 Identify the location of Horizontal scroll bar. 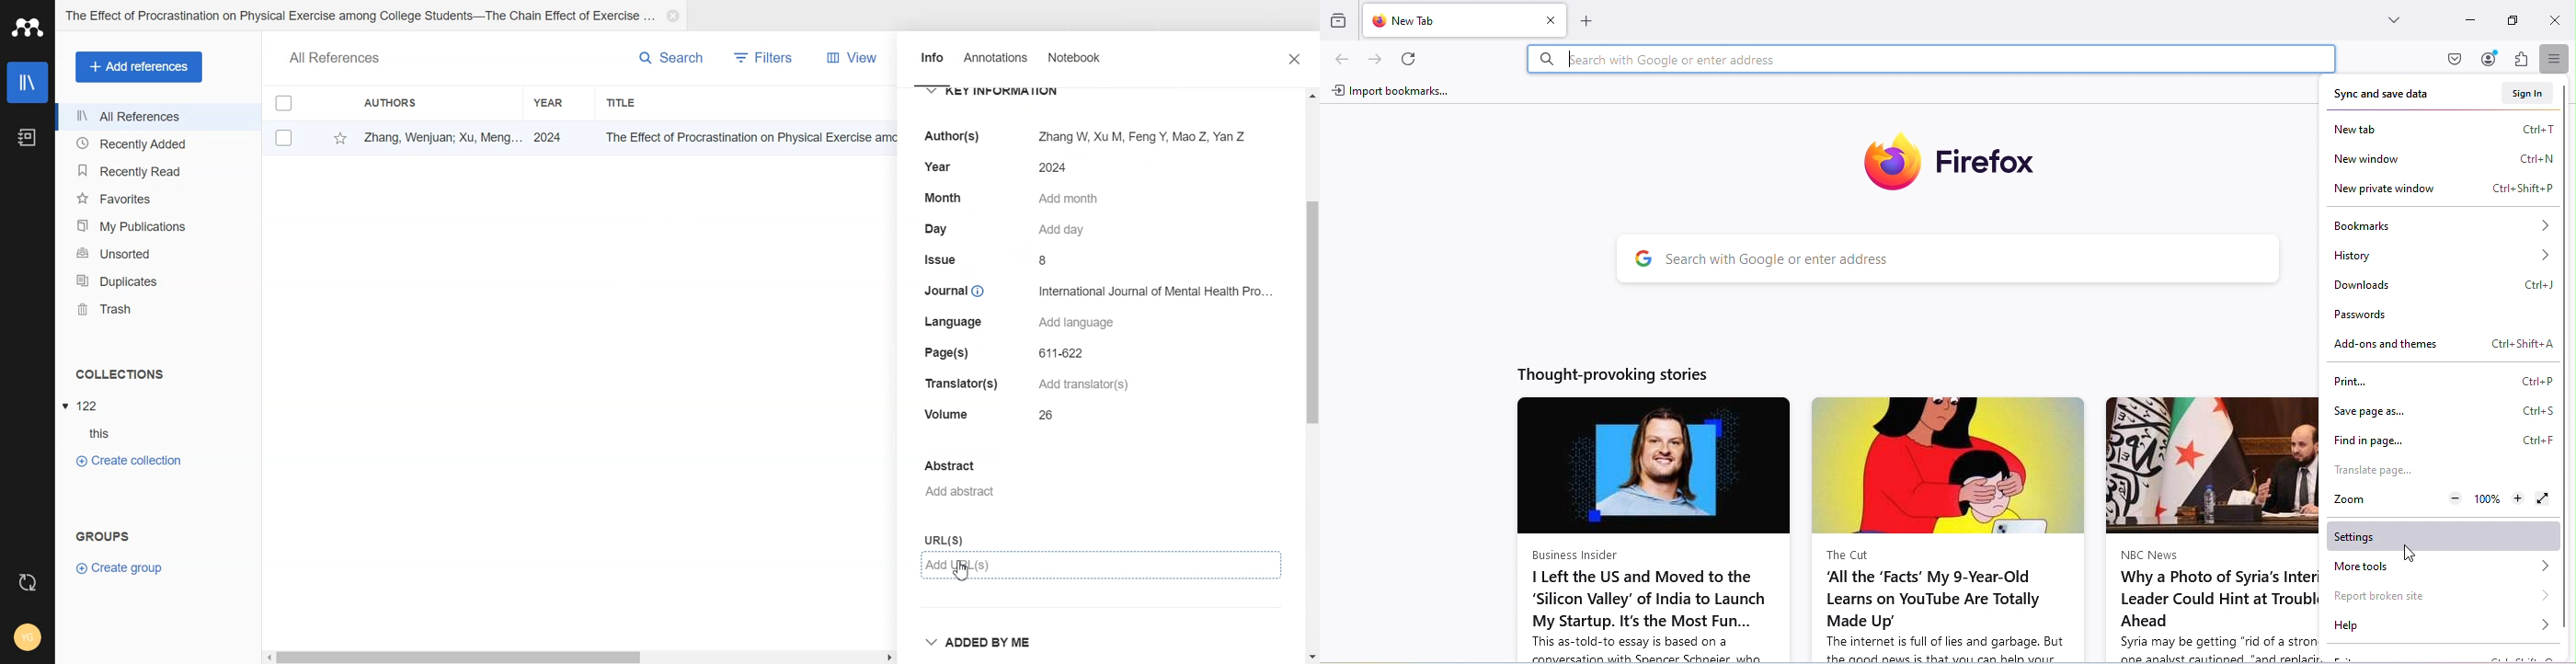
(579, 657).